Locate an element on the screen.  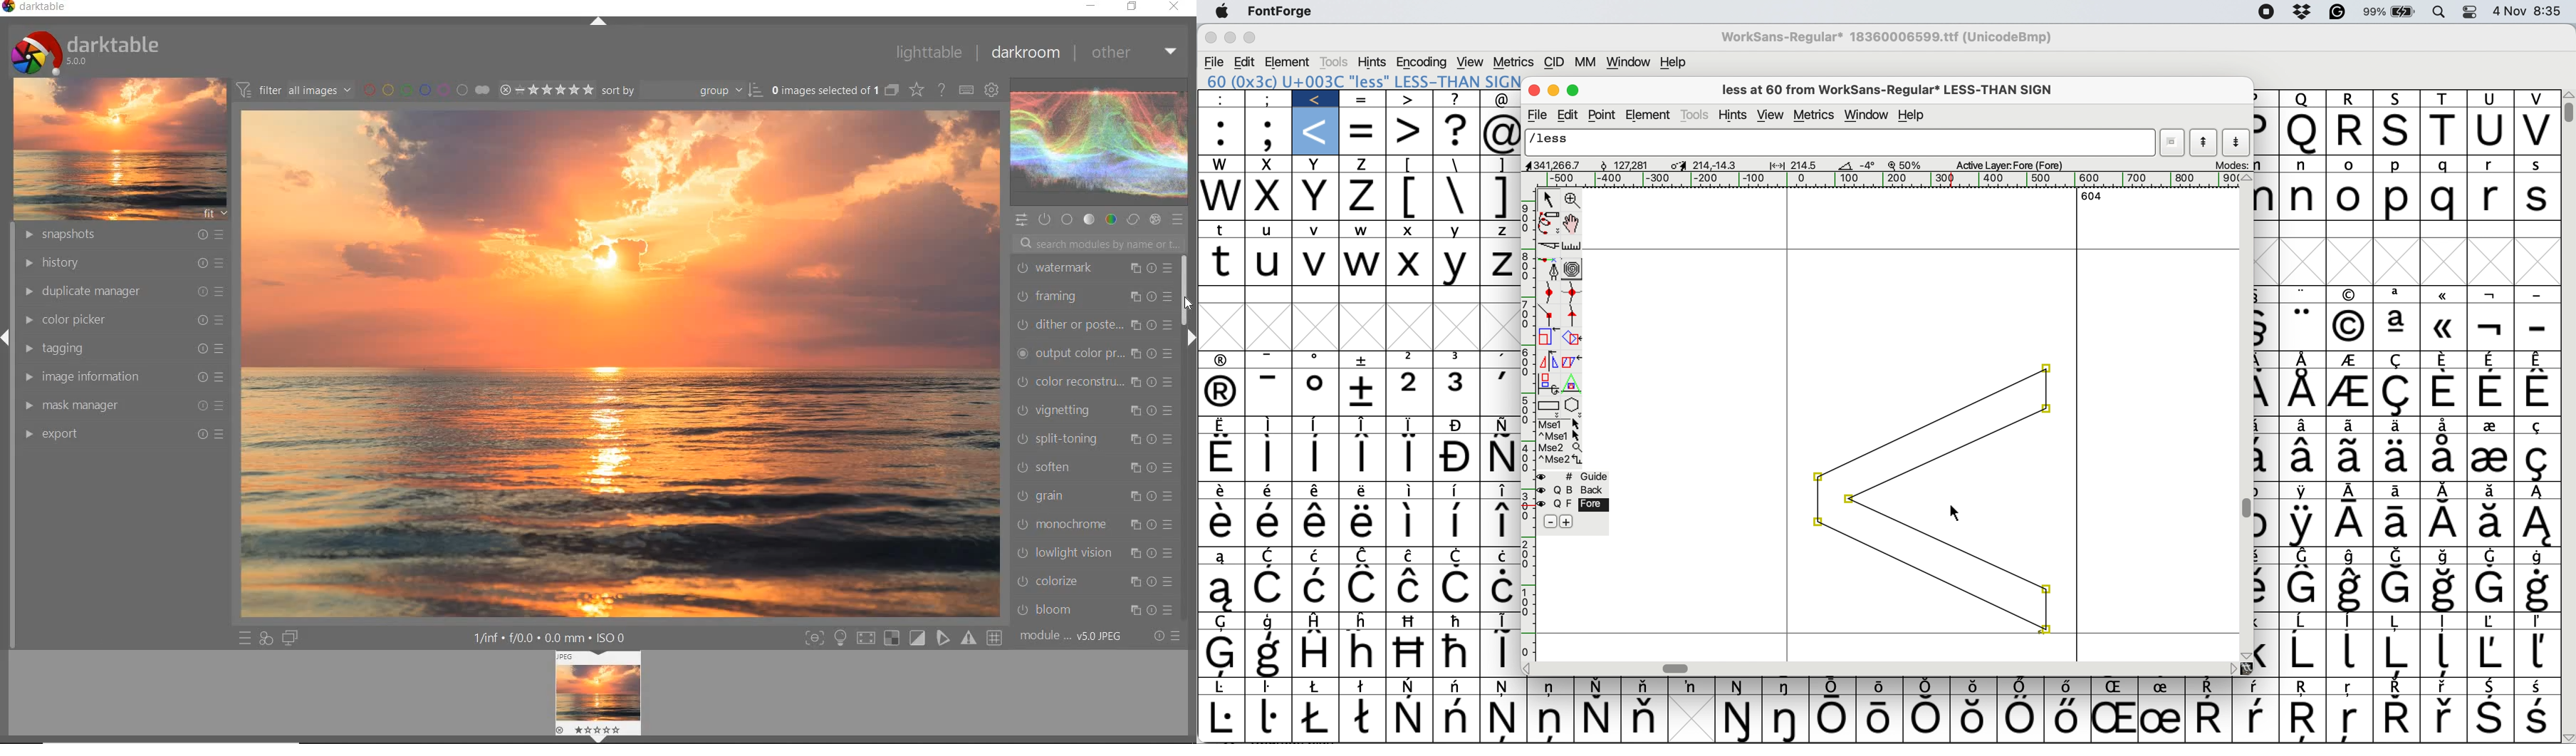
Symbol is located at coordinates (2395, 654).